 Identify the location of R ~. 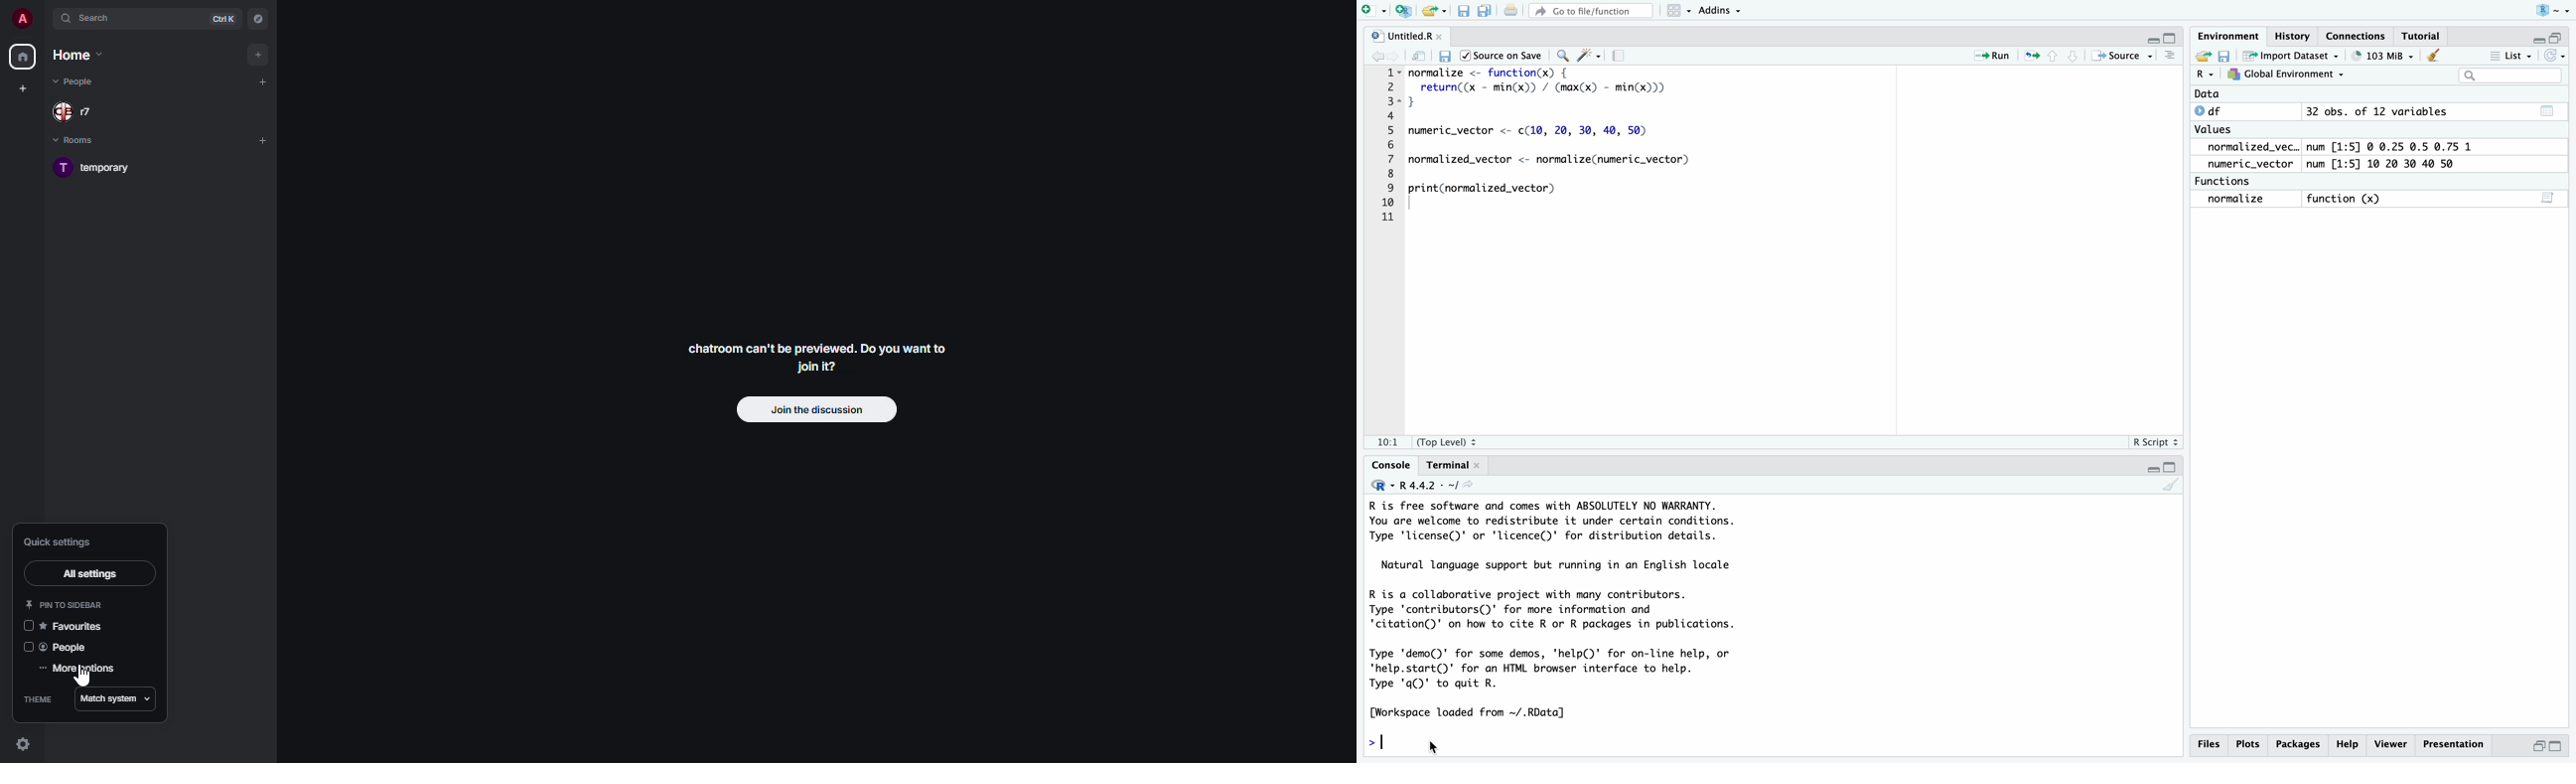
(2551, 11).